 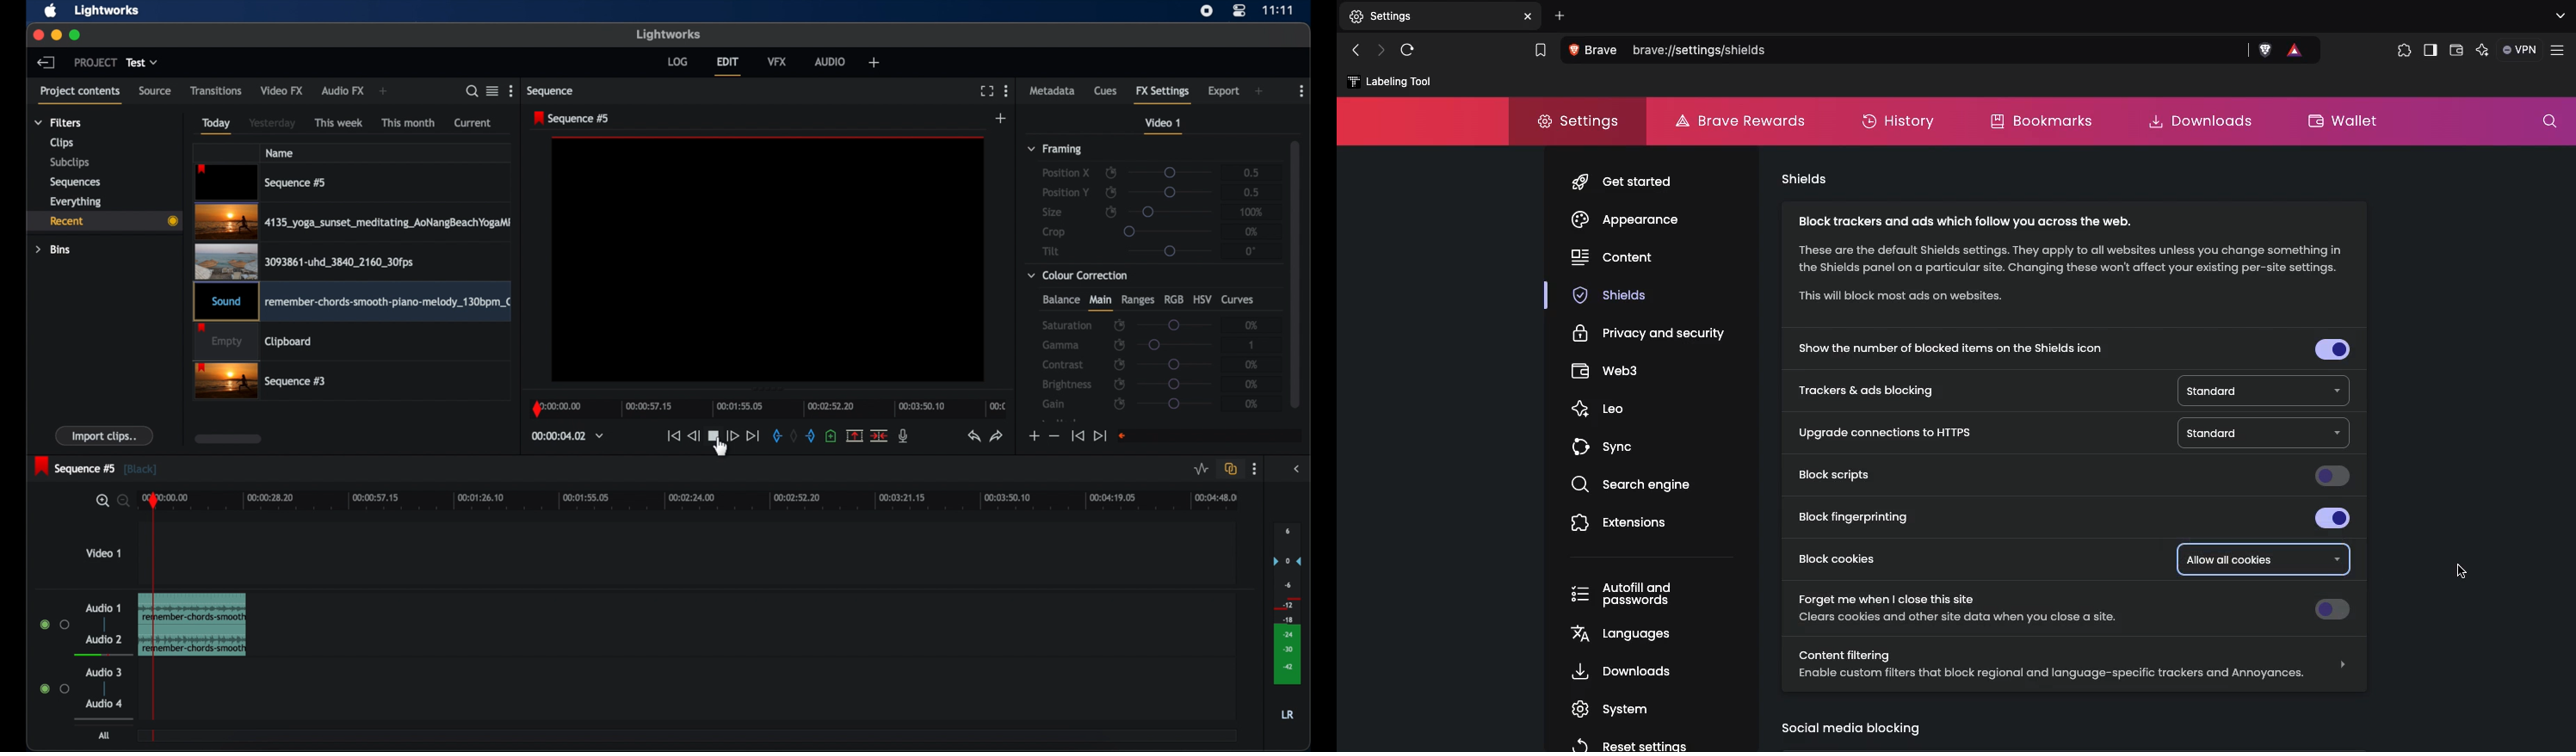 What do you see at coordinates (121, 502) in the screenshot?
I see `zoom out` at bounding box center [121, 502].